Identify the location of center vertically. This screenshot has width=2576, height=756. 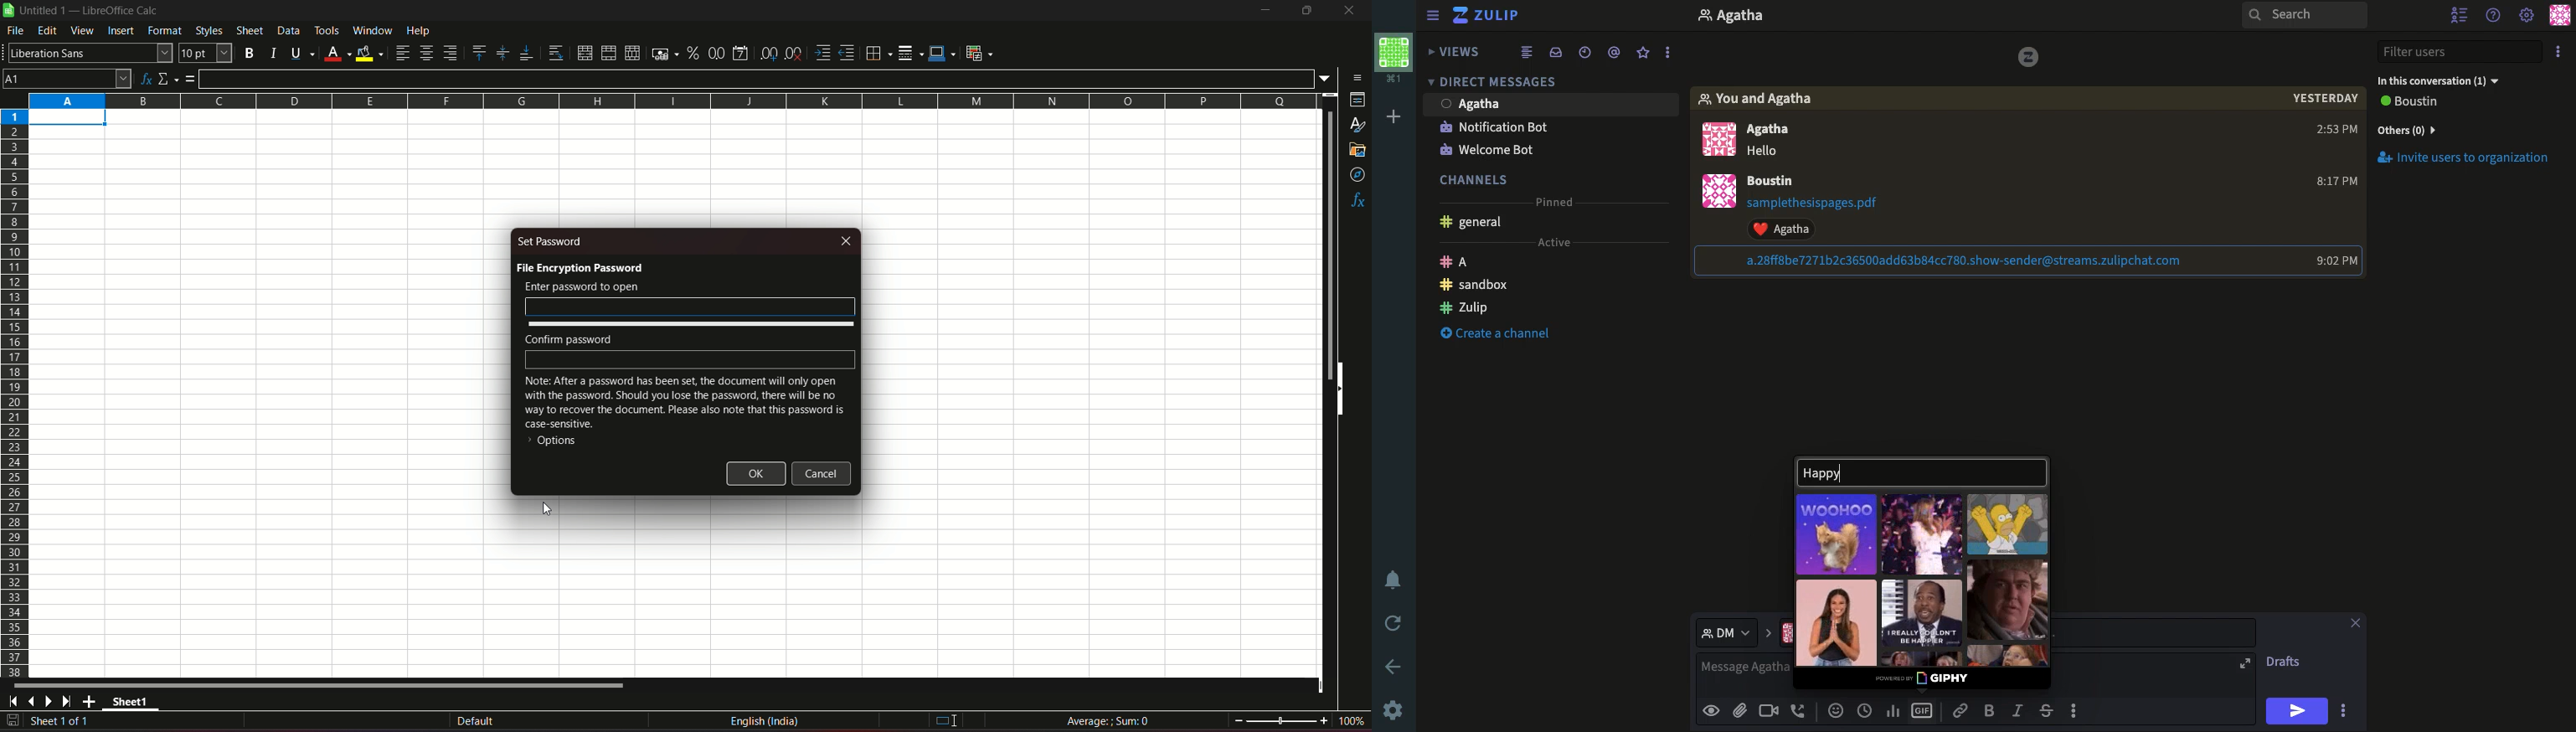
(502, 53).